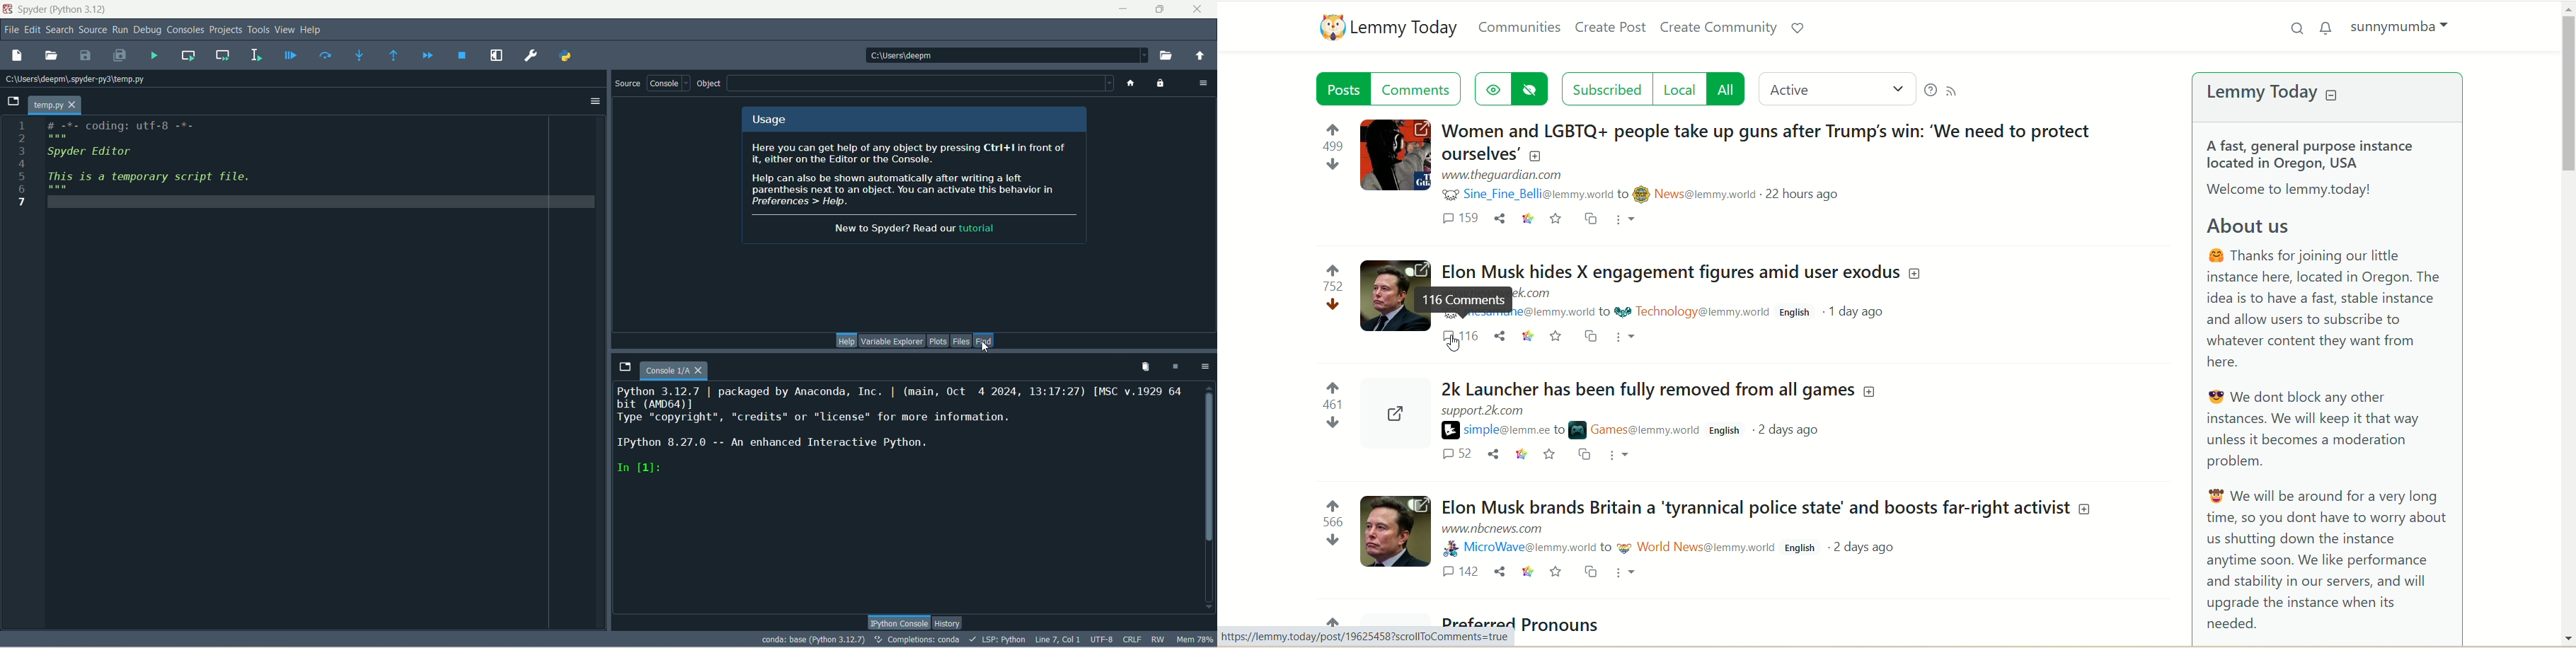 The height and width of the screenshot is (672, 2576). Describe the element at coordinates (2399, 31) in the screenshot. I see `sunnymumba` at that location.